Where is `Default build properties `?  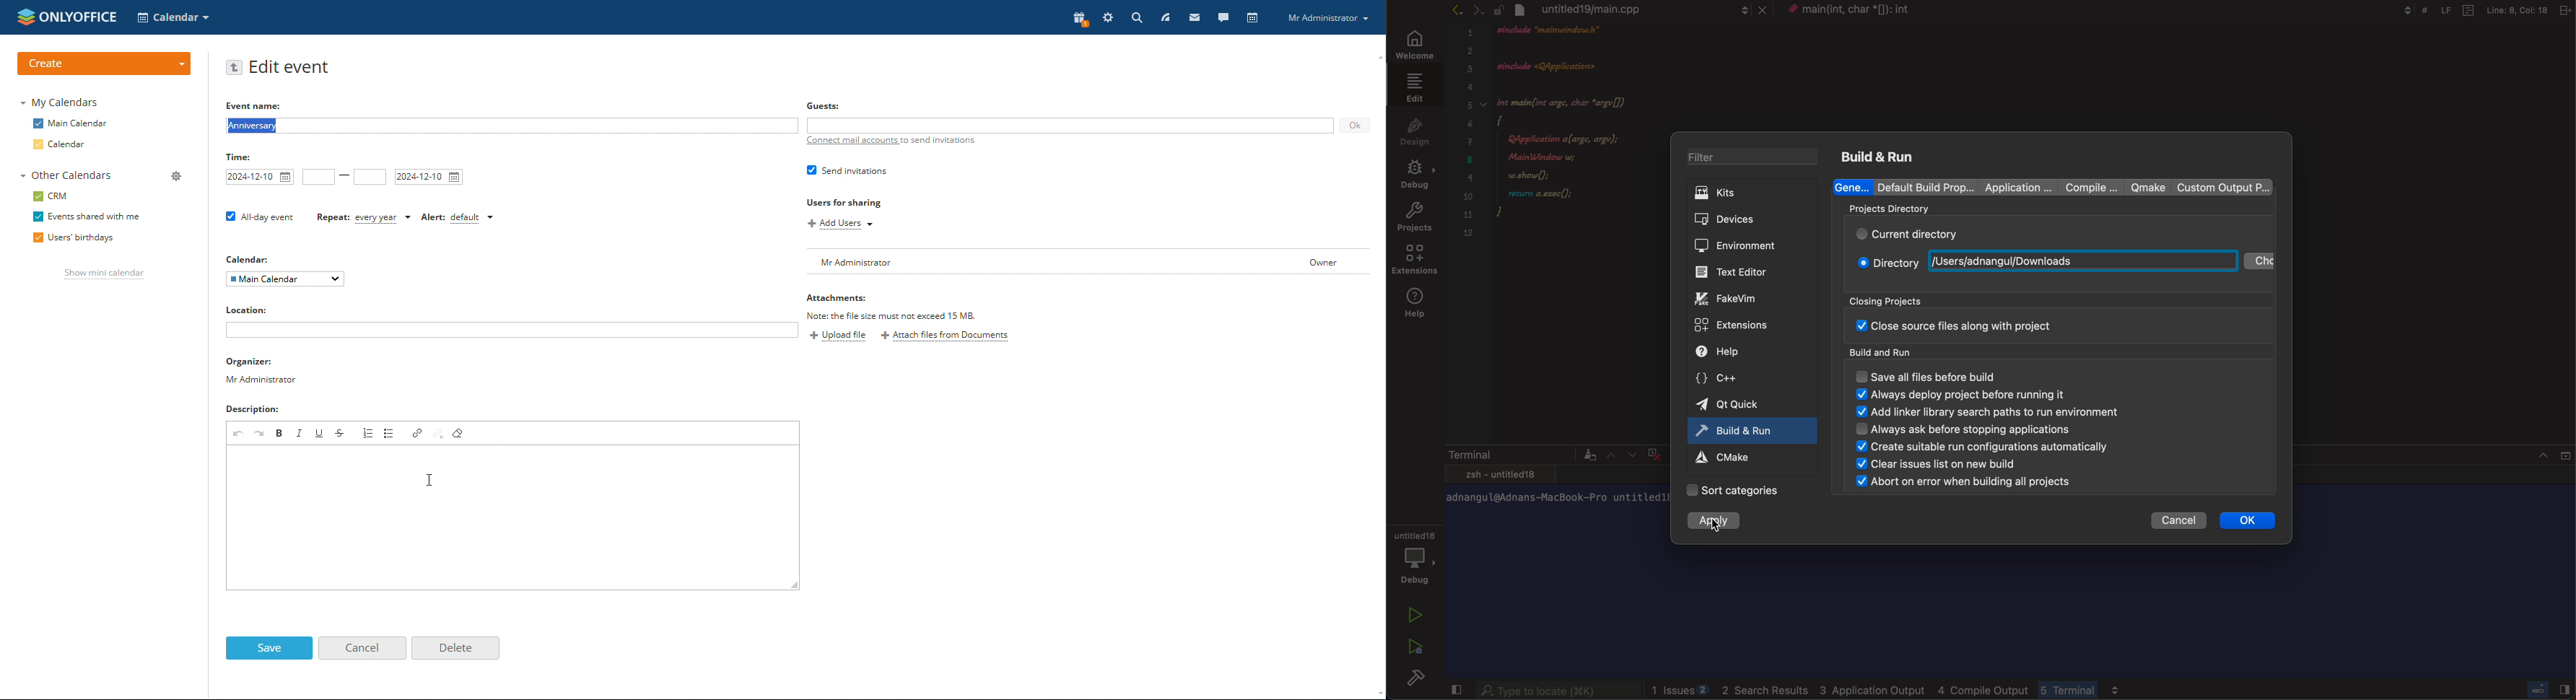
Default build properties  is located at coordinates (1925, 187).